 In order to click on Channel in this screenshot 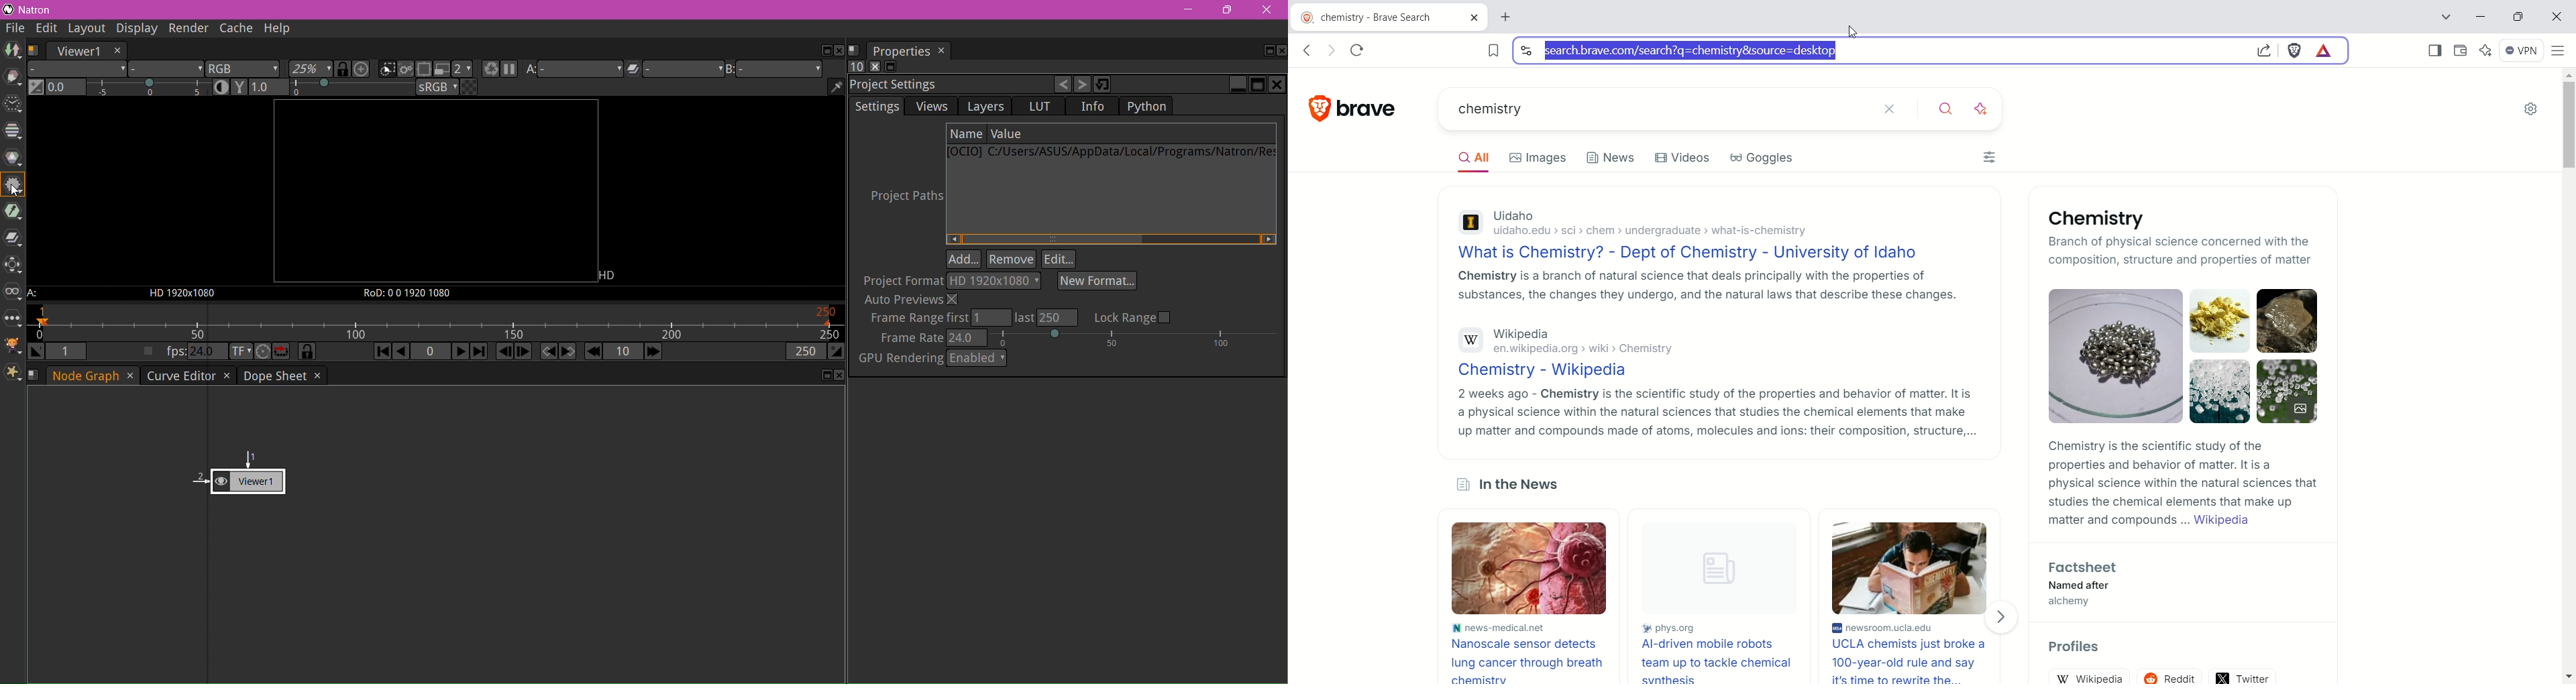, I will do `click(13, 131)`.